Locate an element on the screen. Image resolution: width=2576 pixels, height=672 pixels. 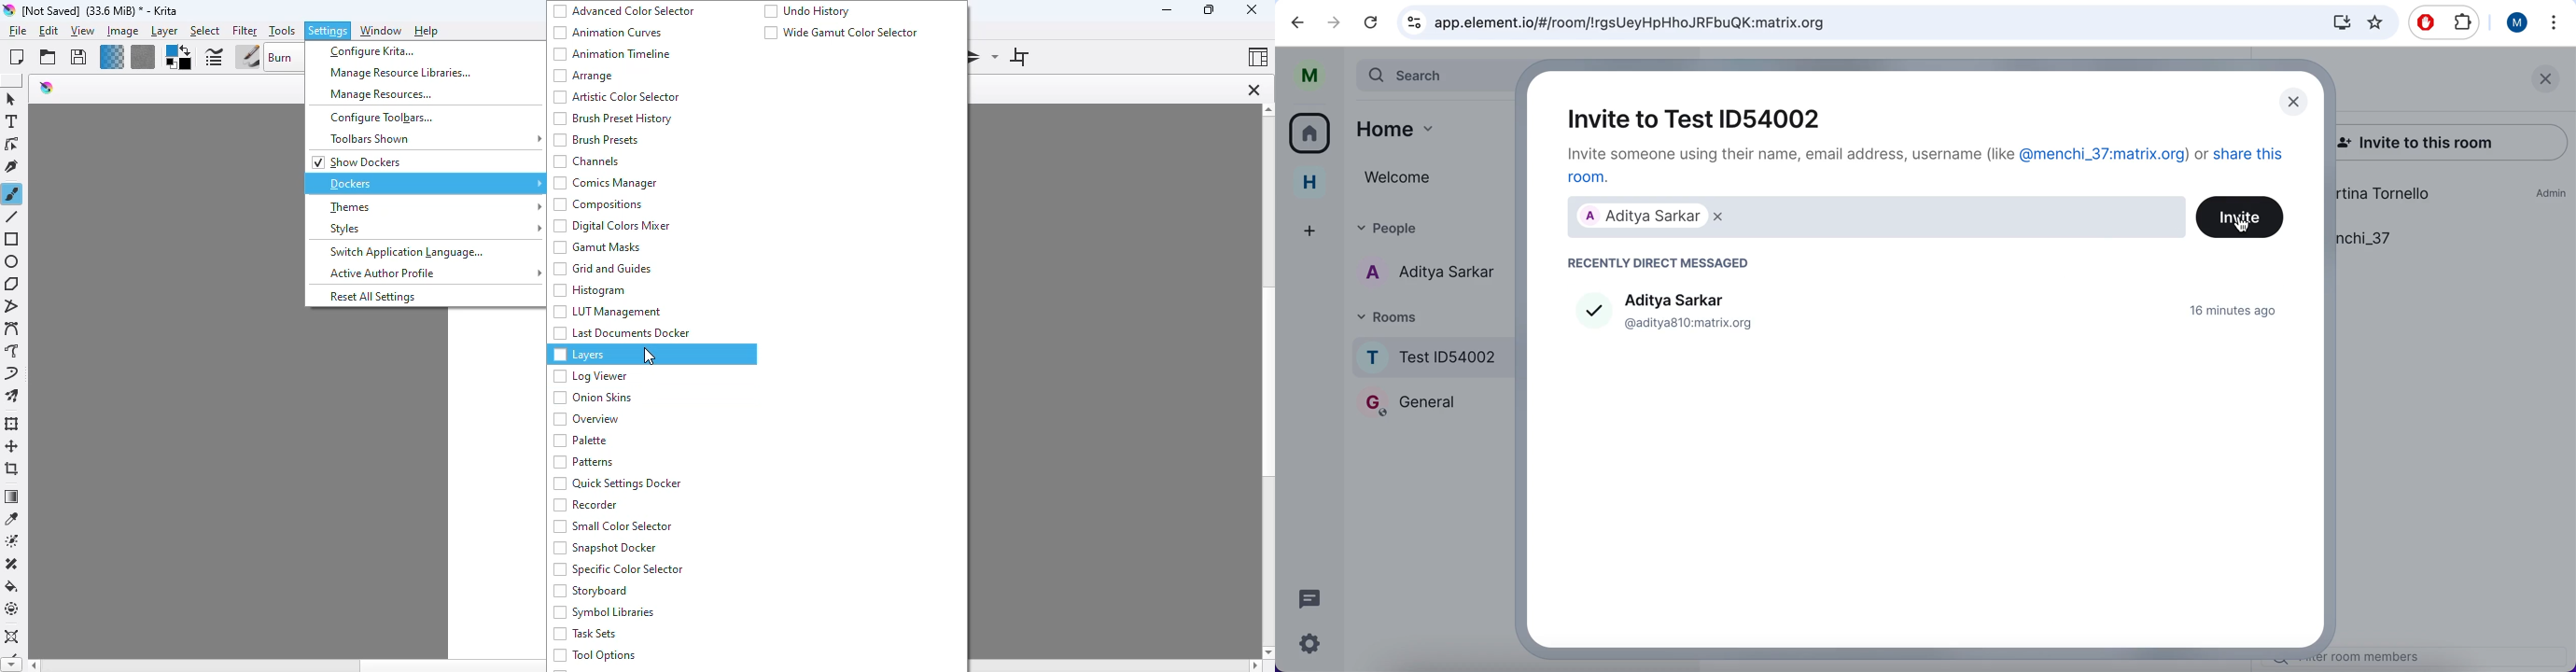
select shapes tool is located at coordinates (10, 99).